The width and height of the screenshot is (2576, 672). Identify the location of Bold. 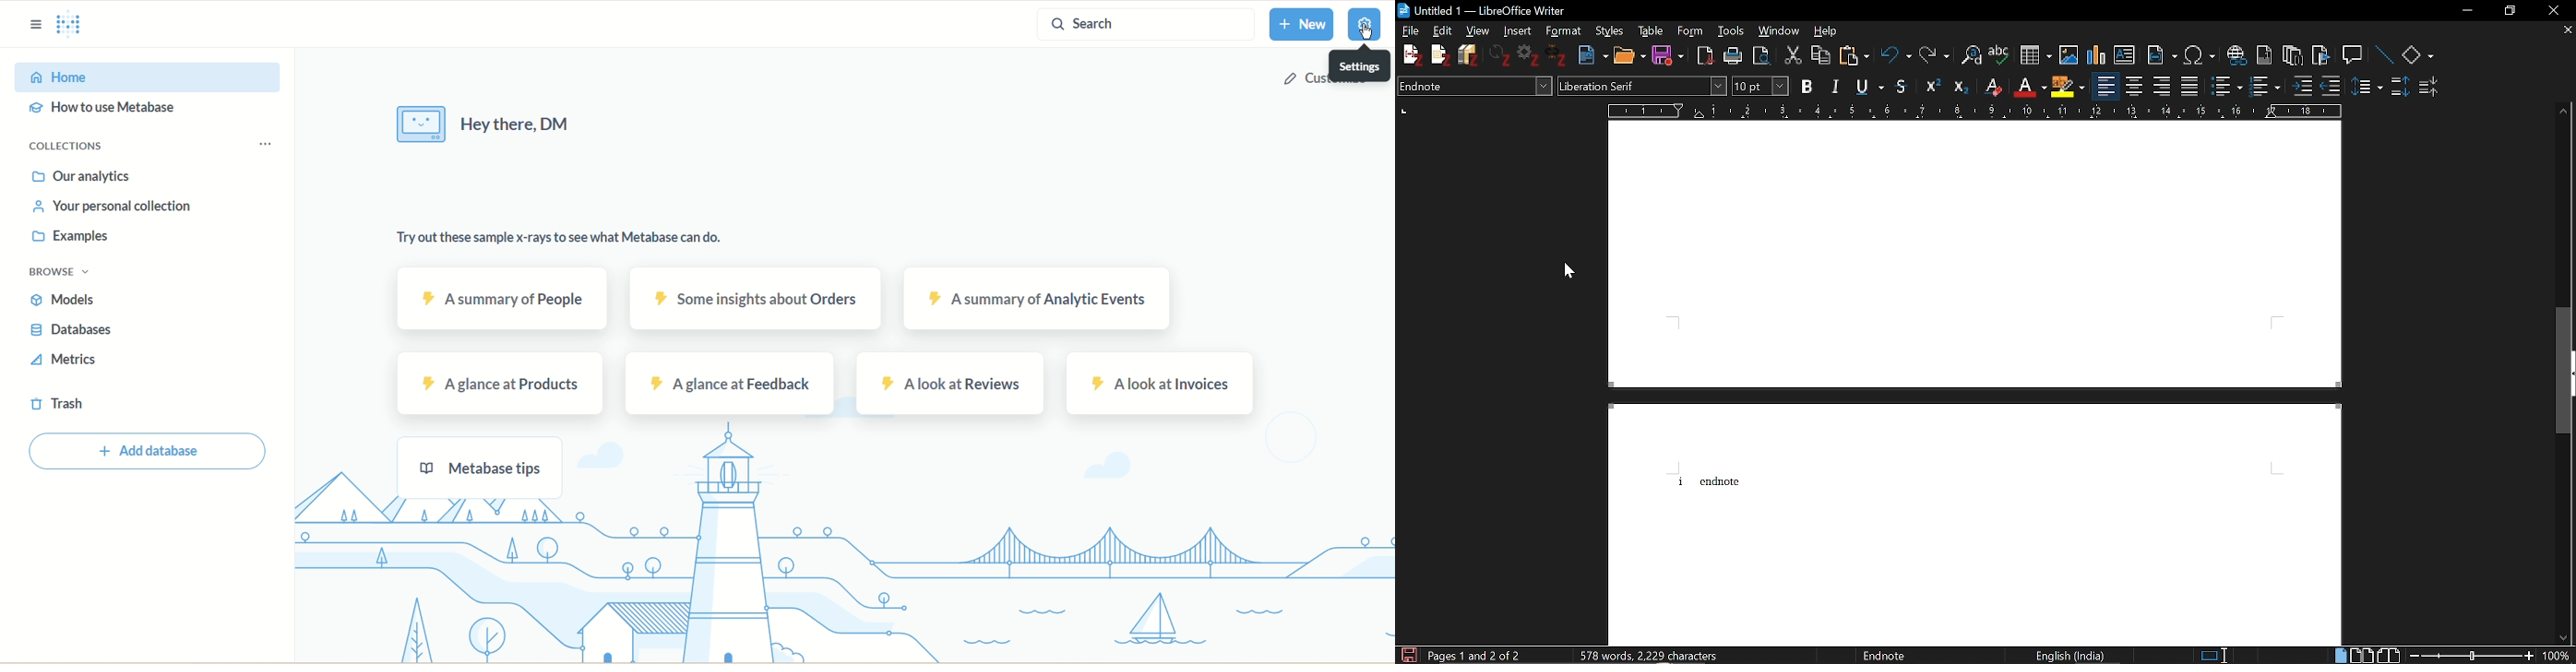
(1808, 86).